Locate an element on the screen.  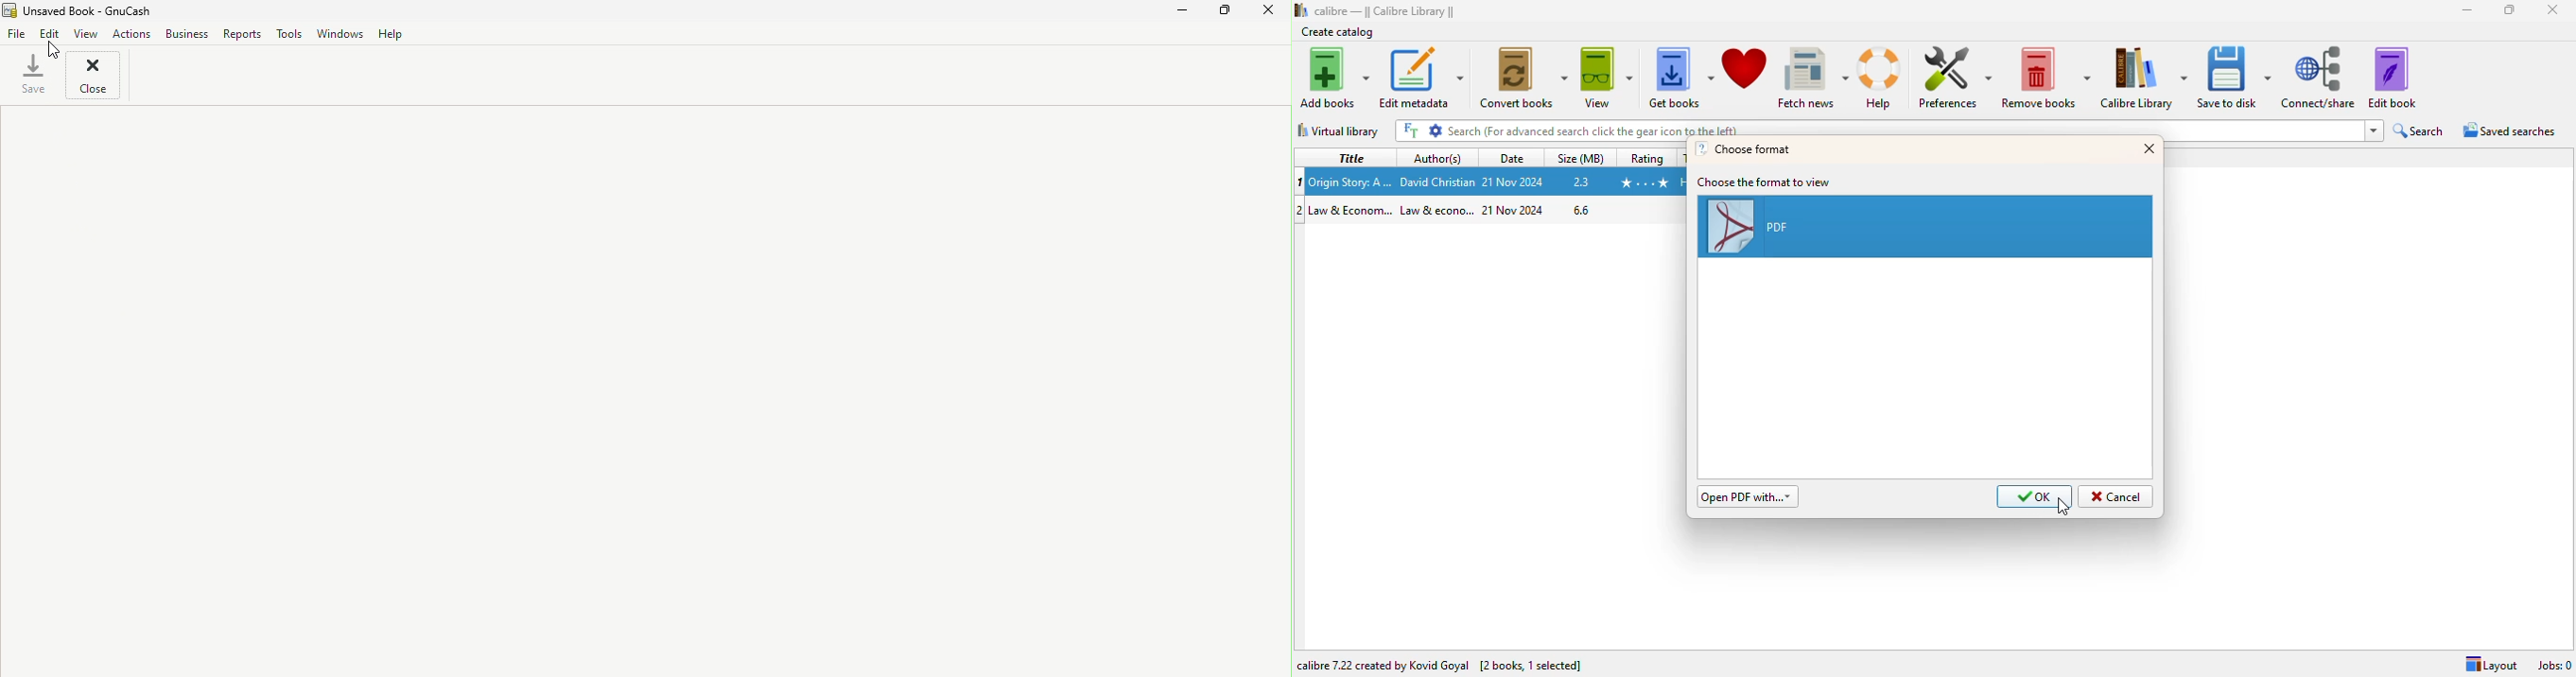
Maximize is located at coordinates (1226, 12).